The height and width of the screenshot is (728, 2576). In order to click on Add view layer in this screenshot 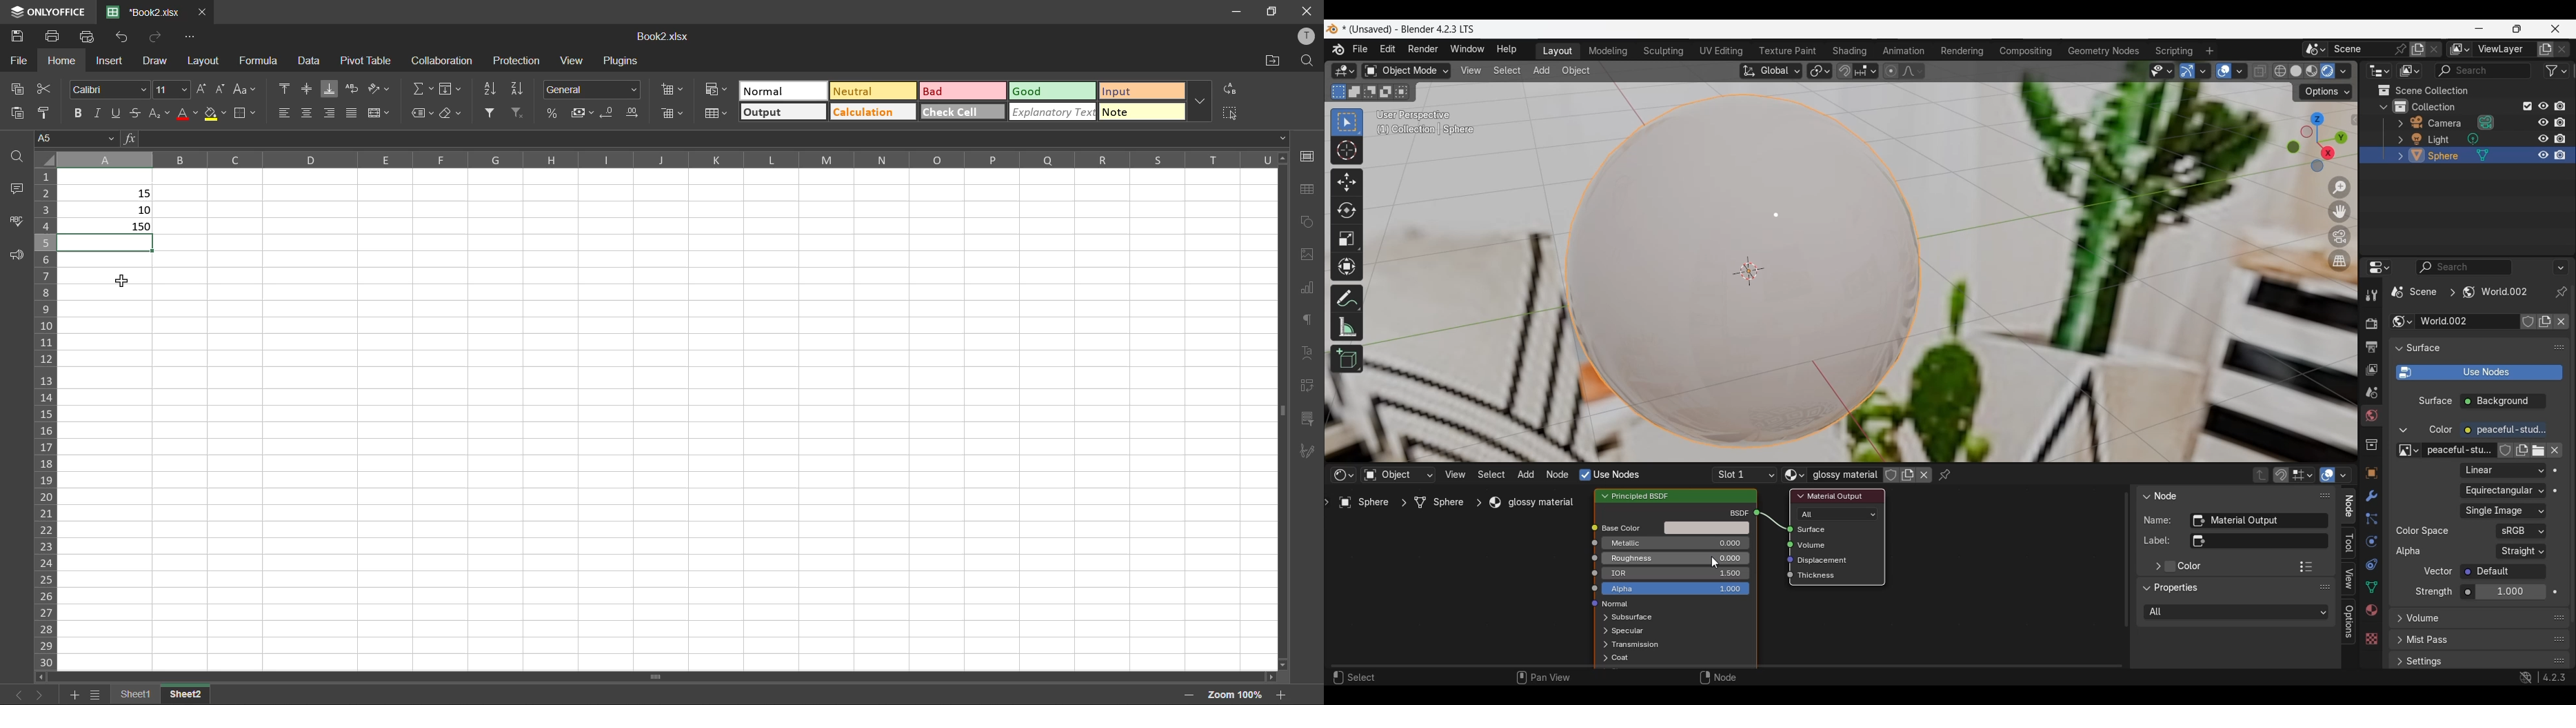, I will do `click(2546, 49)`.